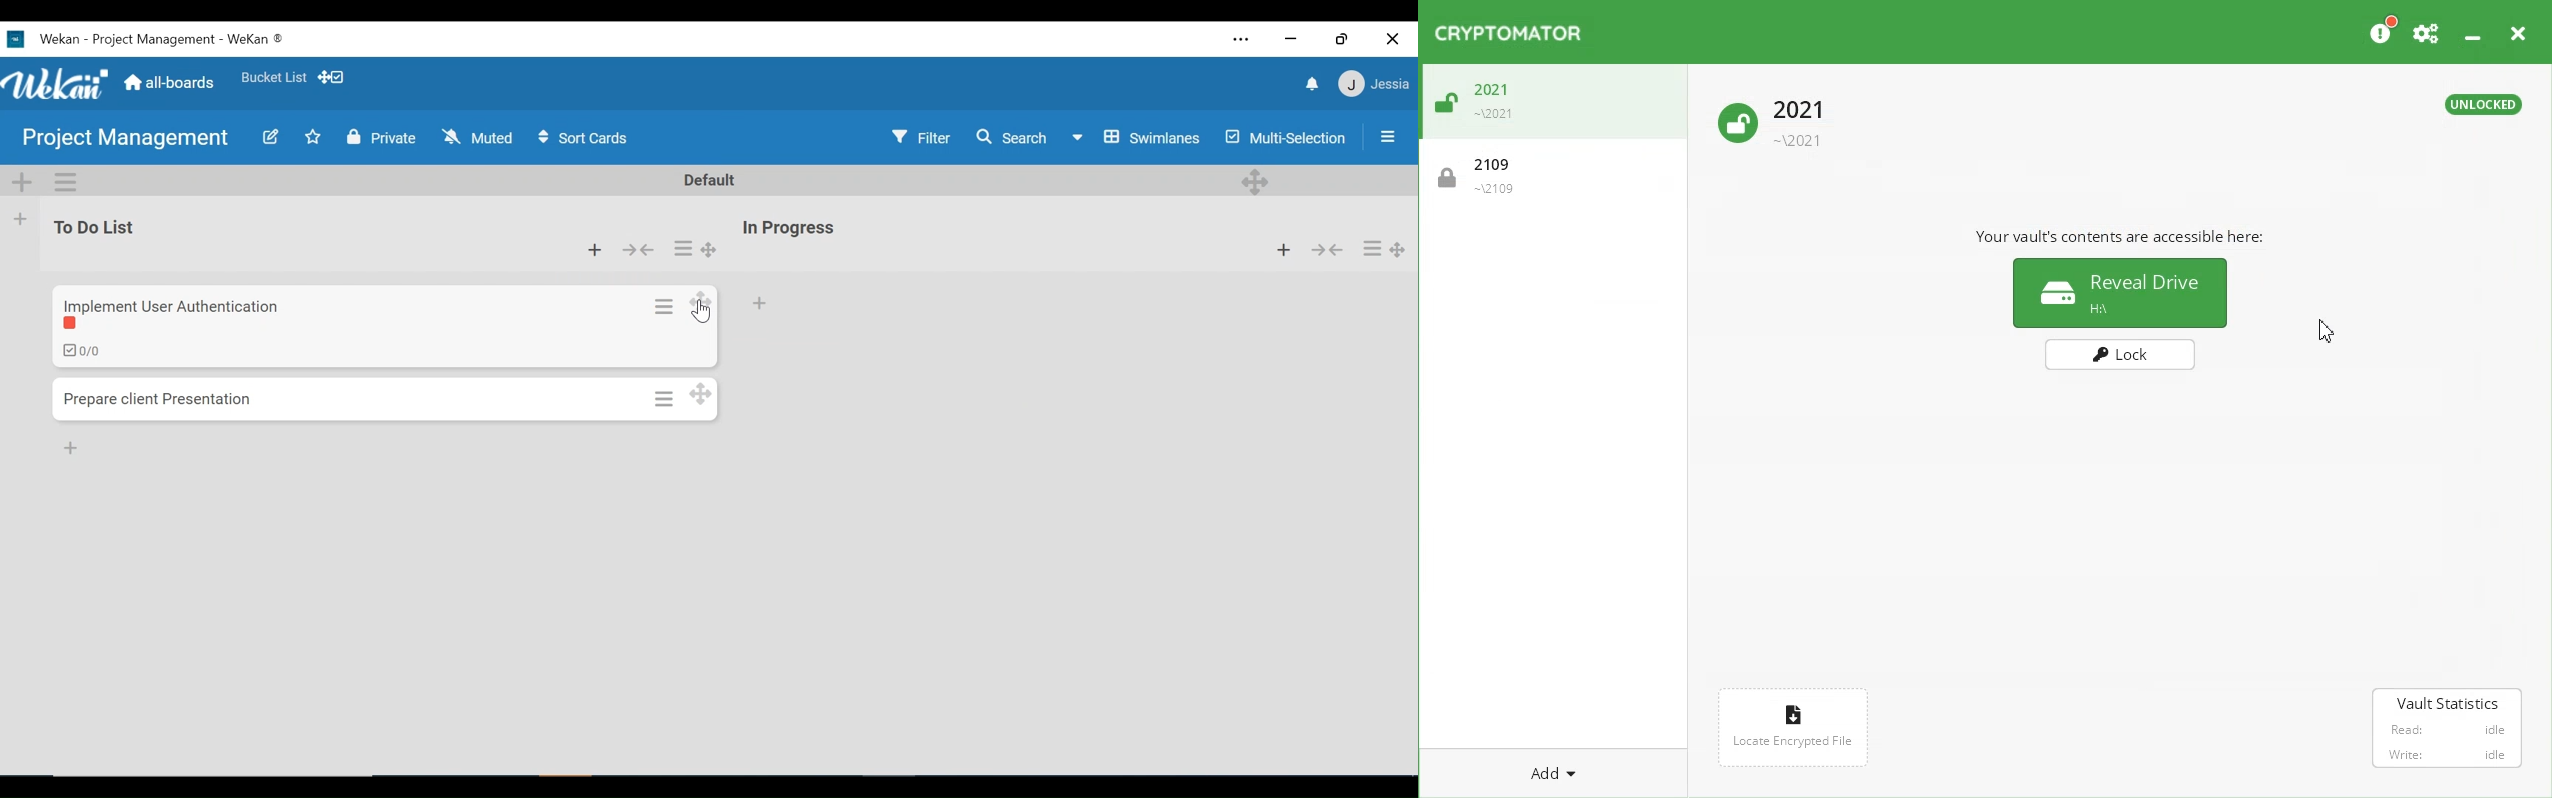 This screenshot has height=812, width=2576. Describe the element at coordinates (701, 301) in the screenshot. I see `Desktop drag hande` at that location.